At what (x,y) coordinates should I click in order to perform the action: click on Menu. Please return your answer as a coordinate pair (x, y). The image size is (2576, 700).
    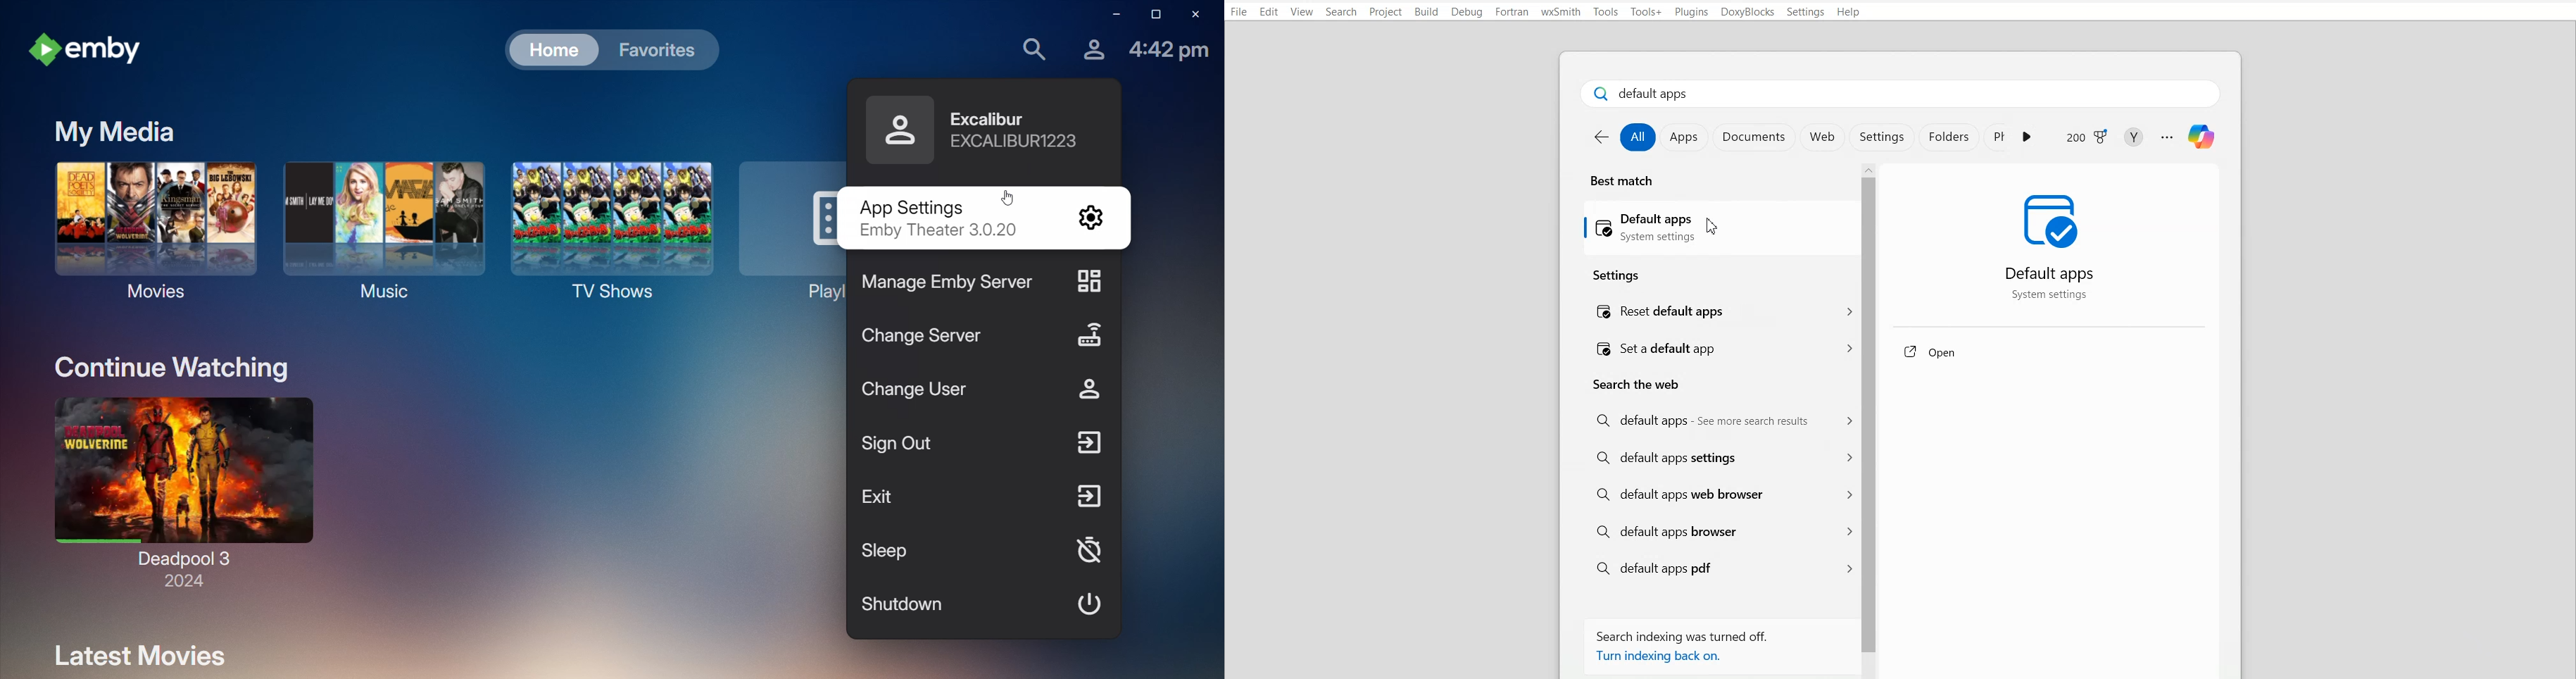
    Looking at the image, I should click on (1844, 348).